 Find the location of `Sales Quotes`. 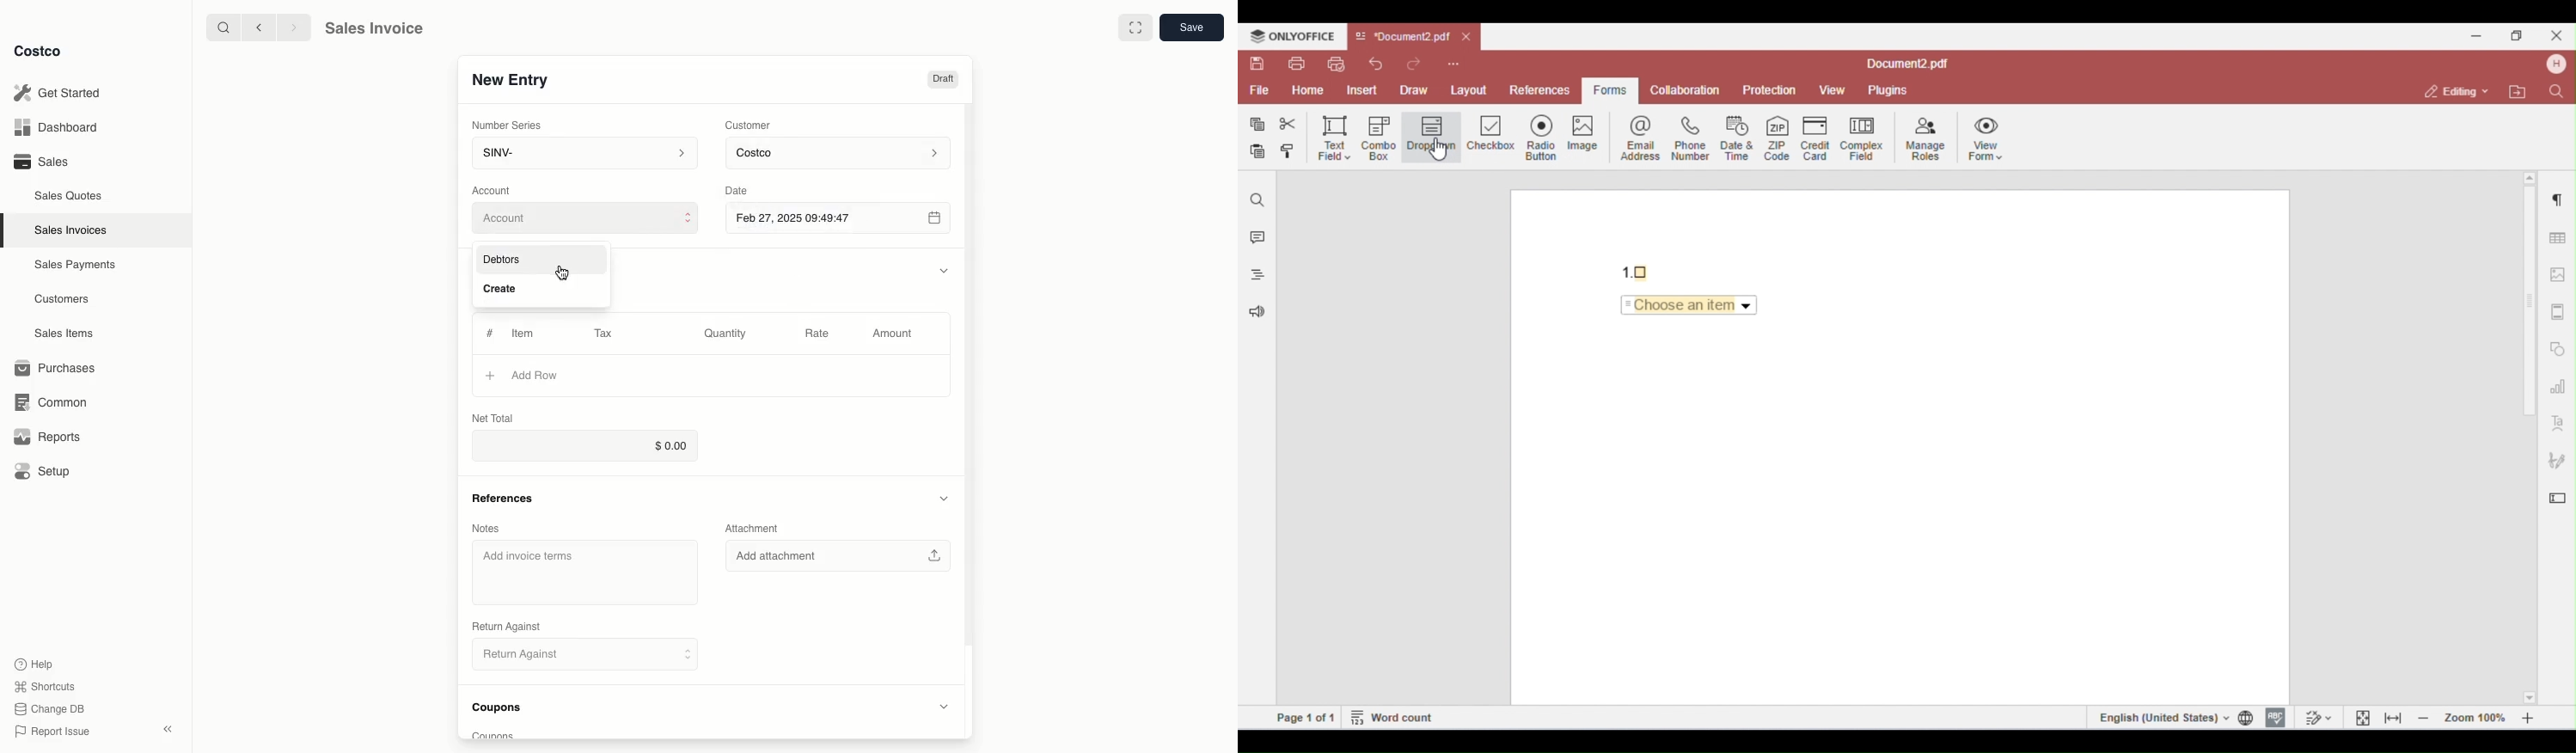

Sales Quotes is located at coordinates (70, 195).